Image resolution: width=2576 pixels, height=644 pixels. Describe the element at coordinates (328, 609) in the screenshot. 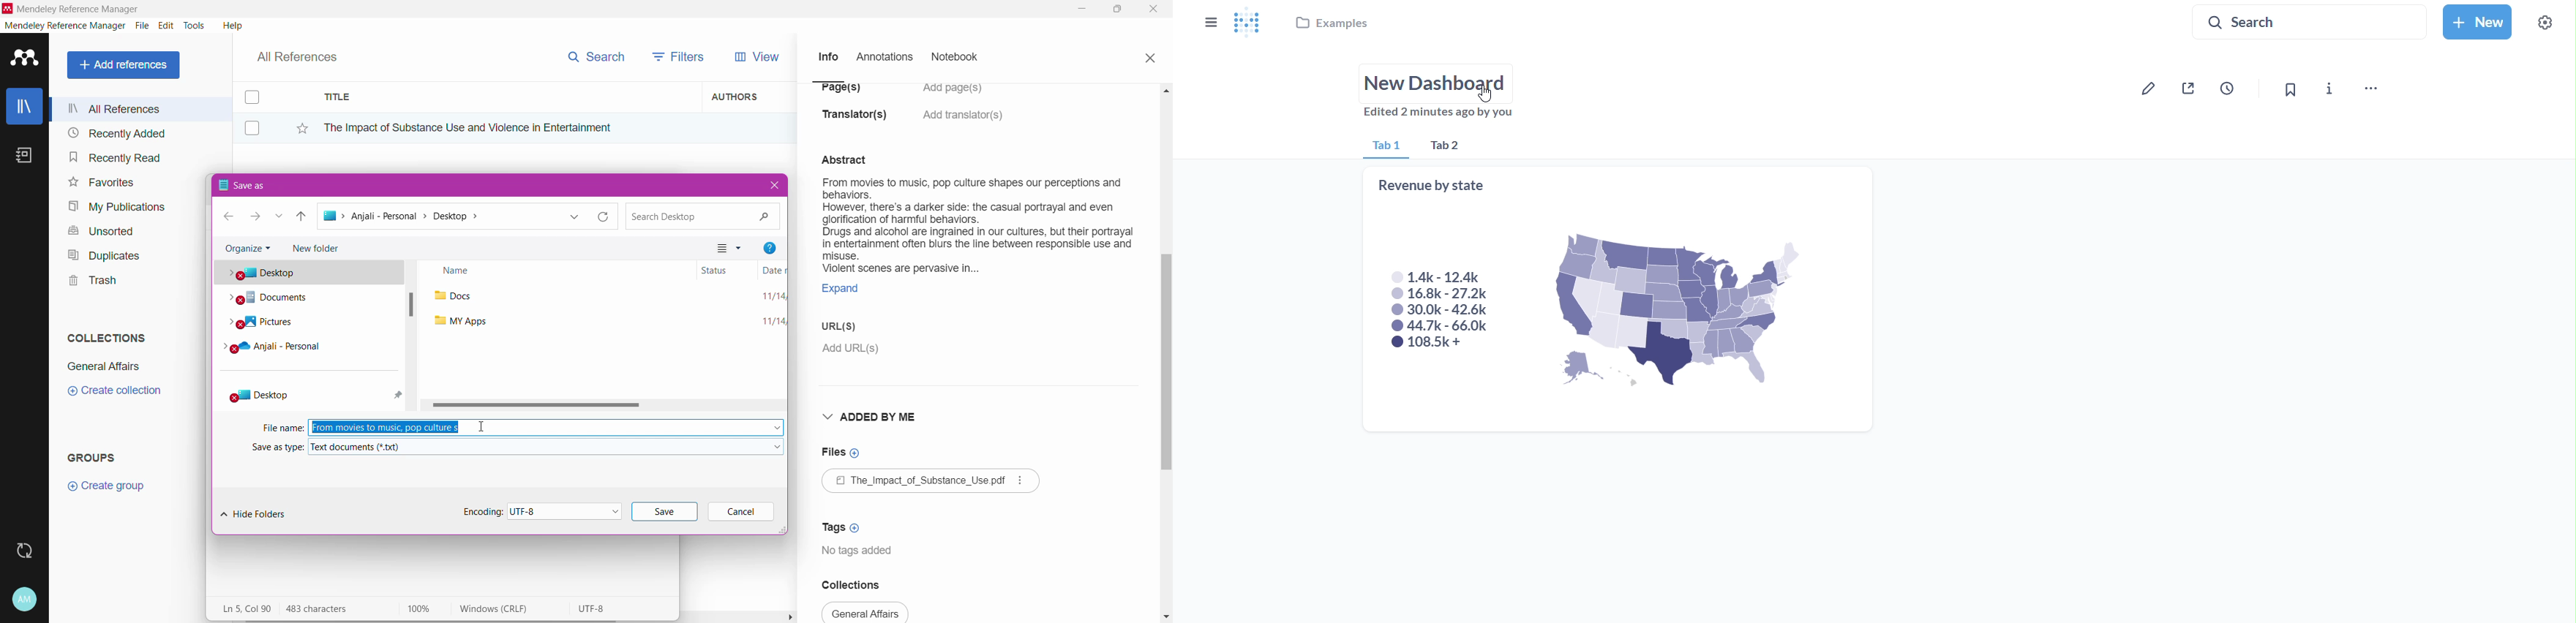

I see `Number of Characters in the pasted text` at that location.